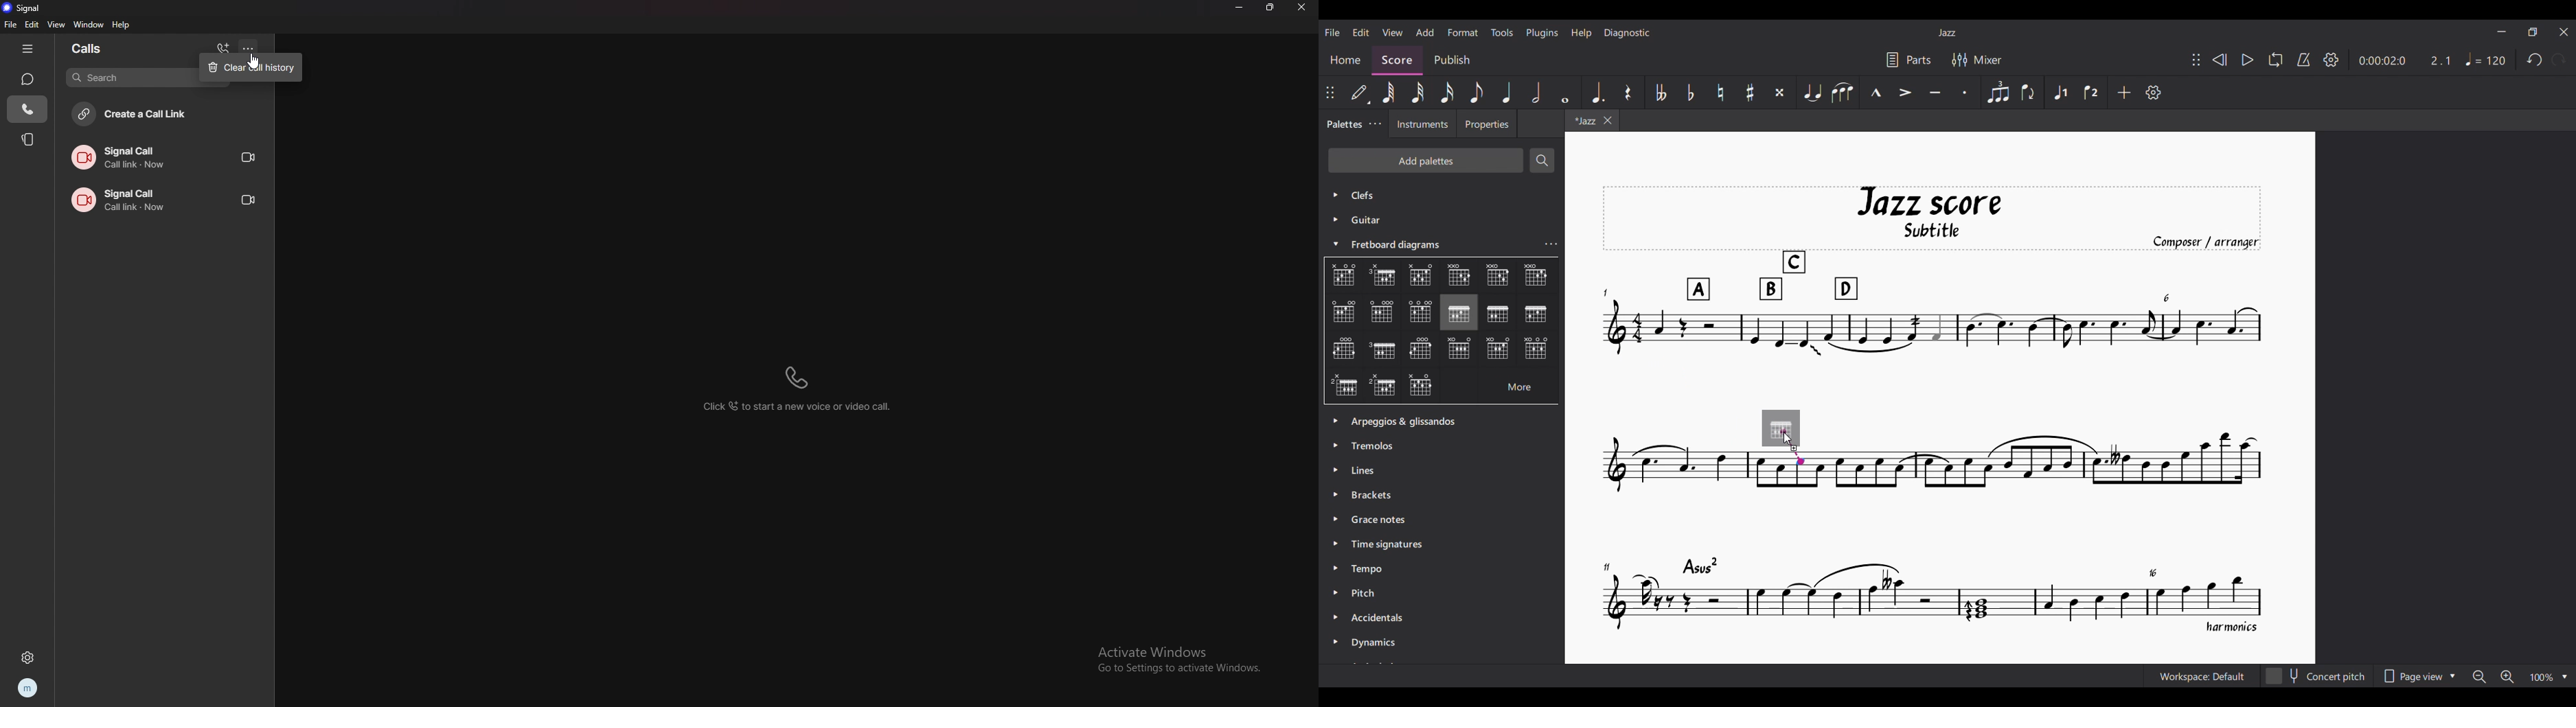  I want to click on Dynamics, so click(1393, 644).